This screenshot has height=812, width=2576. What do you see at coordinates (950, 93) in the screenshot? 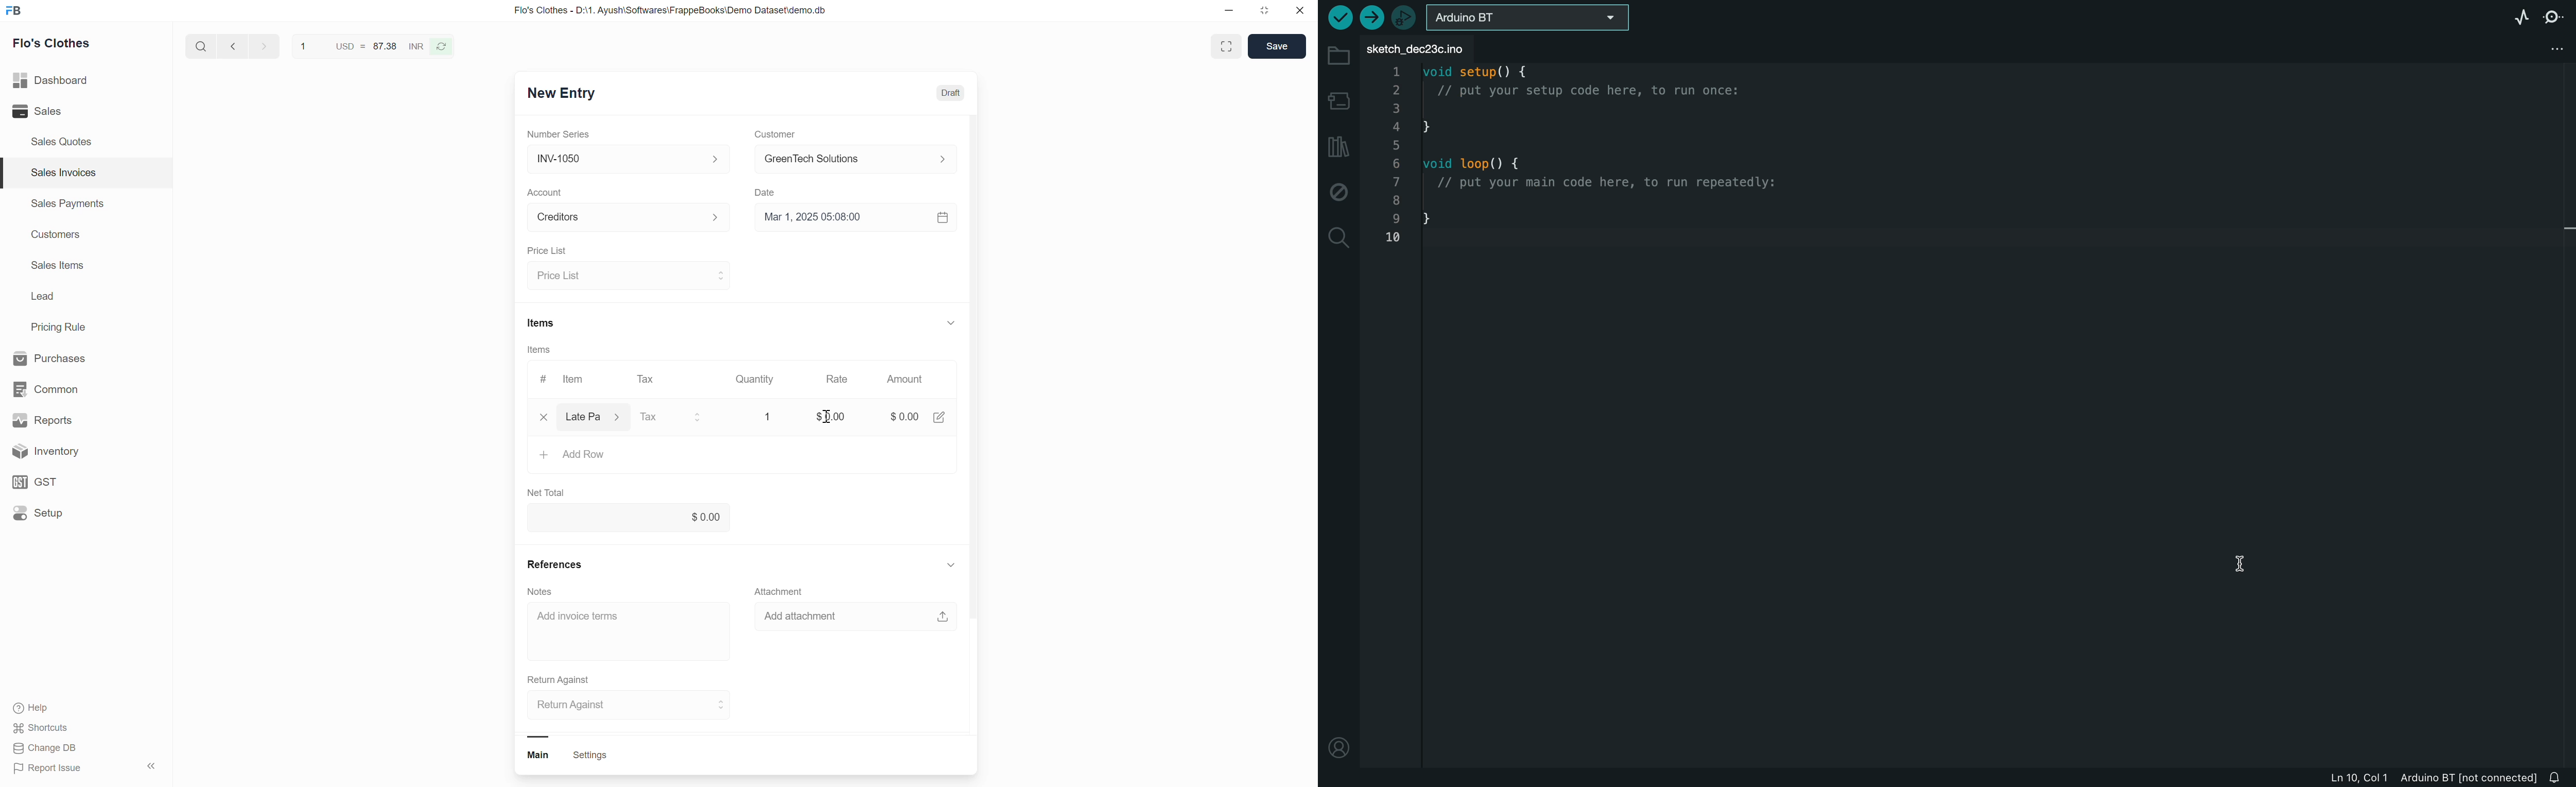
I see `Draft` at bounding box center [950, 93].